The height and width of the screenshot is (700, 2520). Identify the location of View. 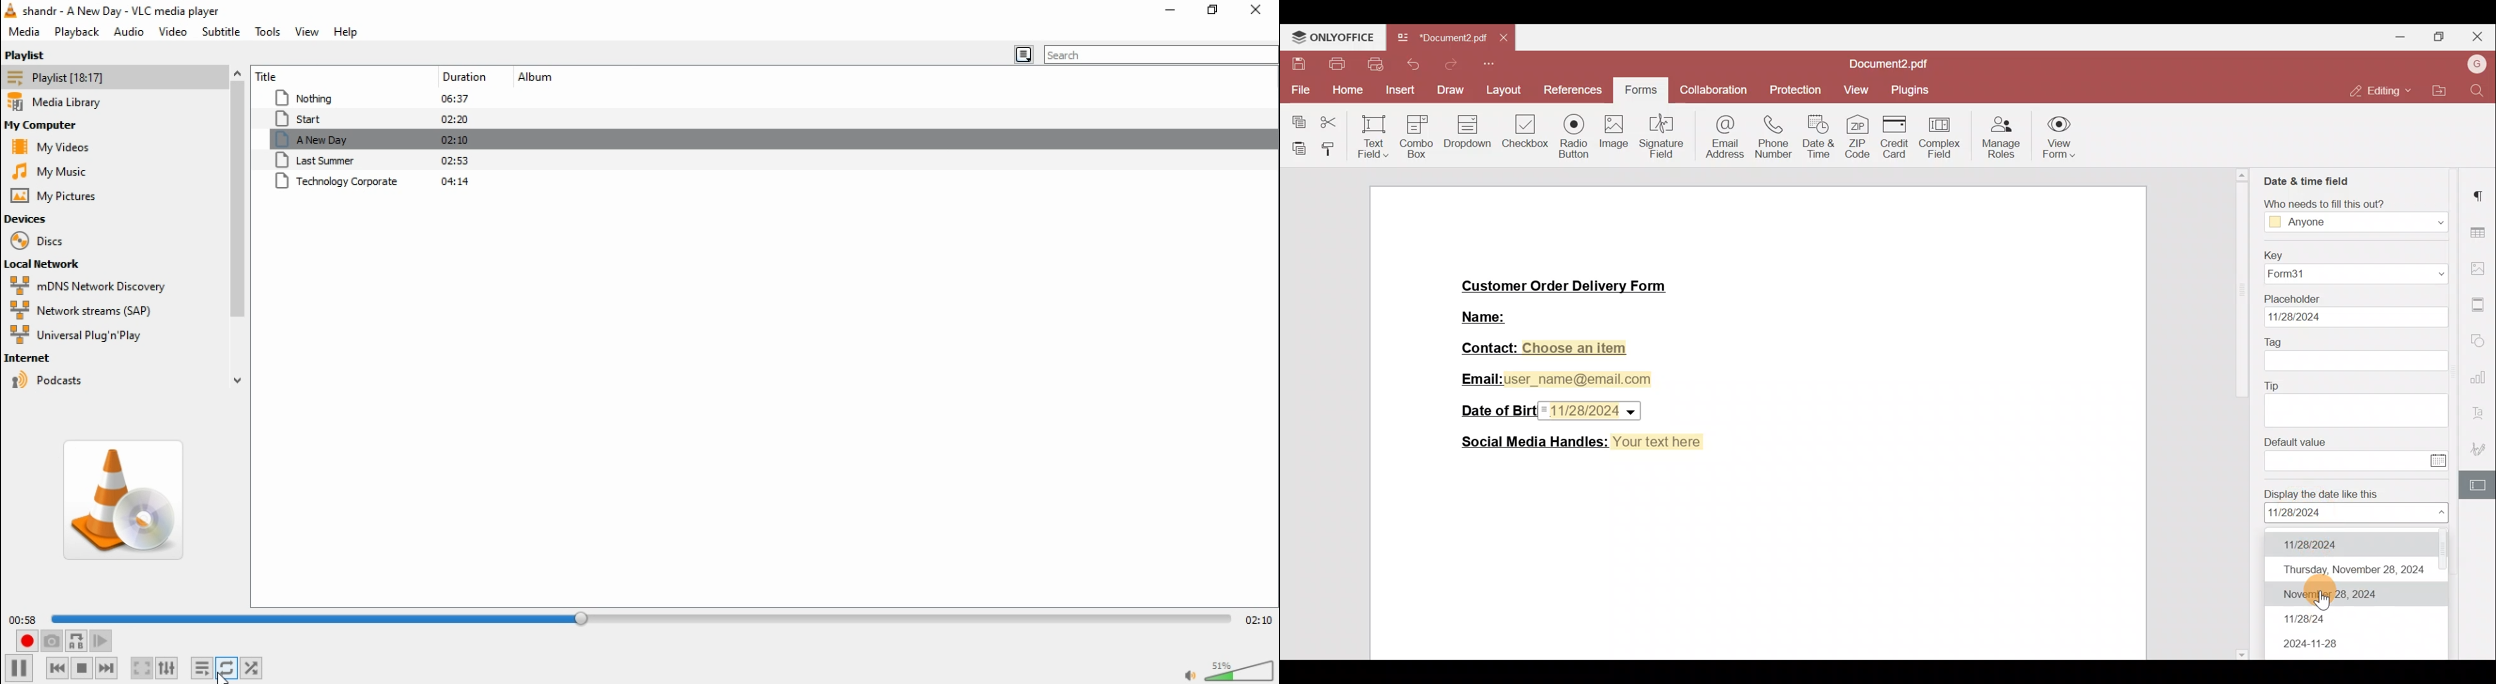
(1860, 87).